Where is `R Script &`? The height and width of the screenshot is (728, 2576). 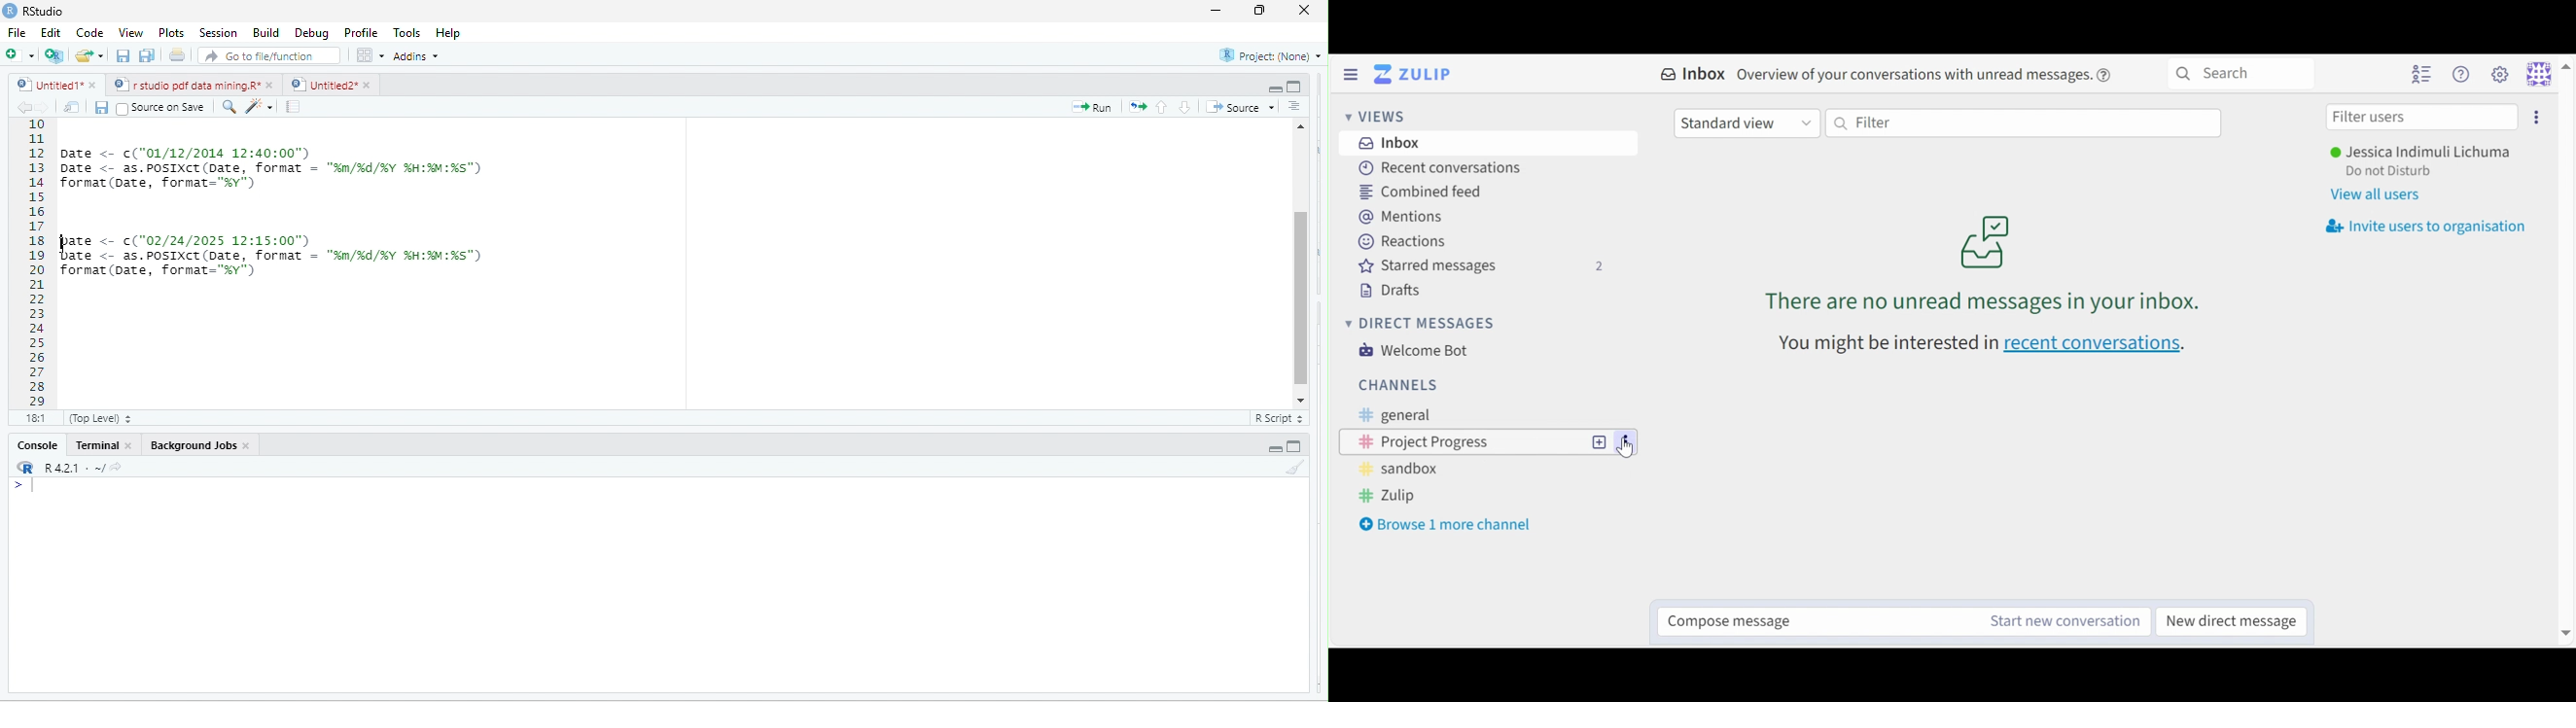 R Script & is located at coordinates (1276, 419).